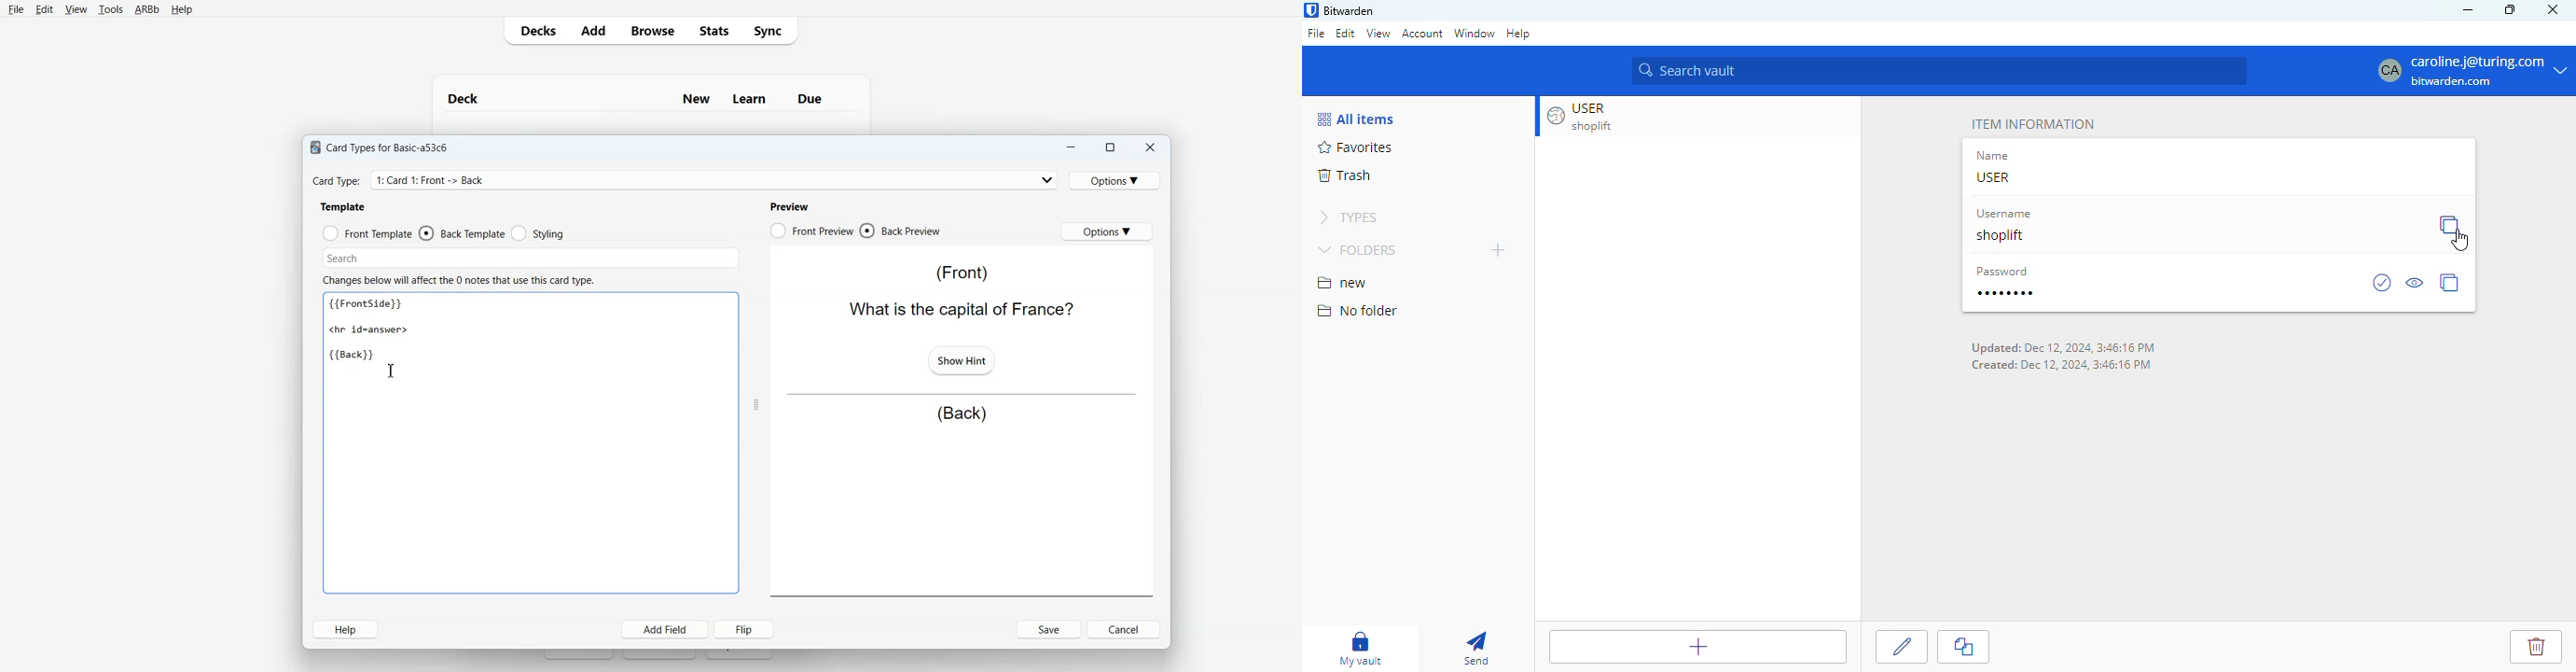  Describe the element at coordinates (1499, 249) in the screenshot. I see `add folder` at that location.